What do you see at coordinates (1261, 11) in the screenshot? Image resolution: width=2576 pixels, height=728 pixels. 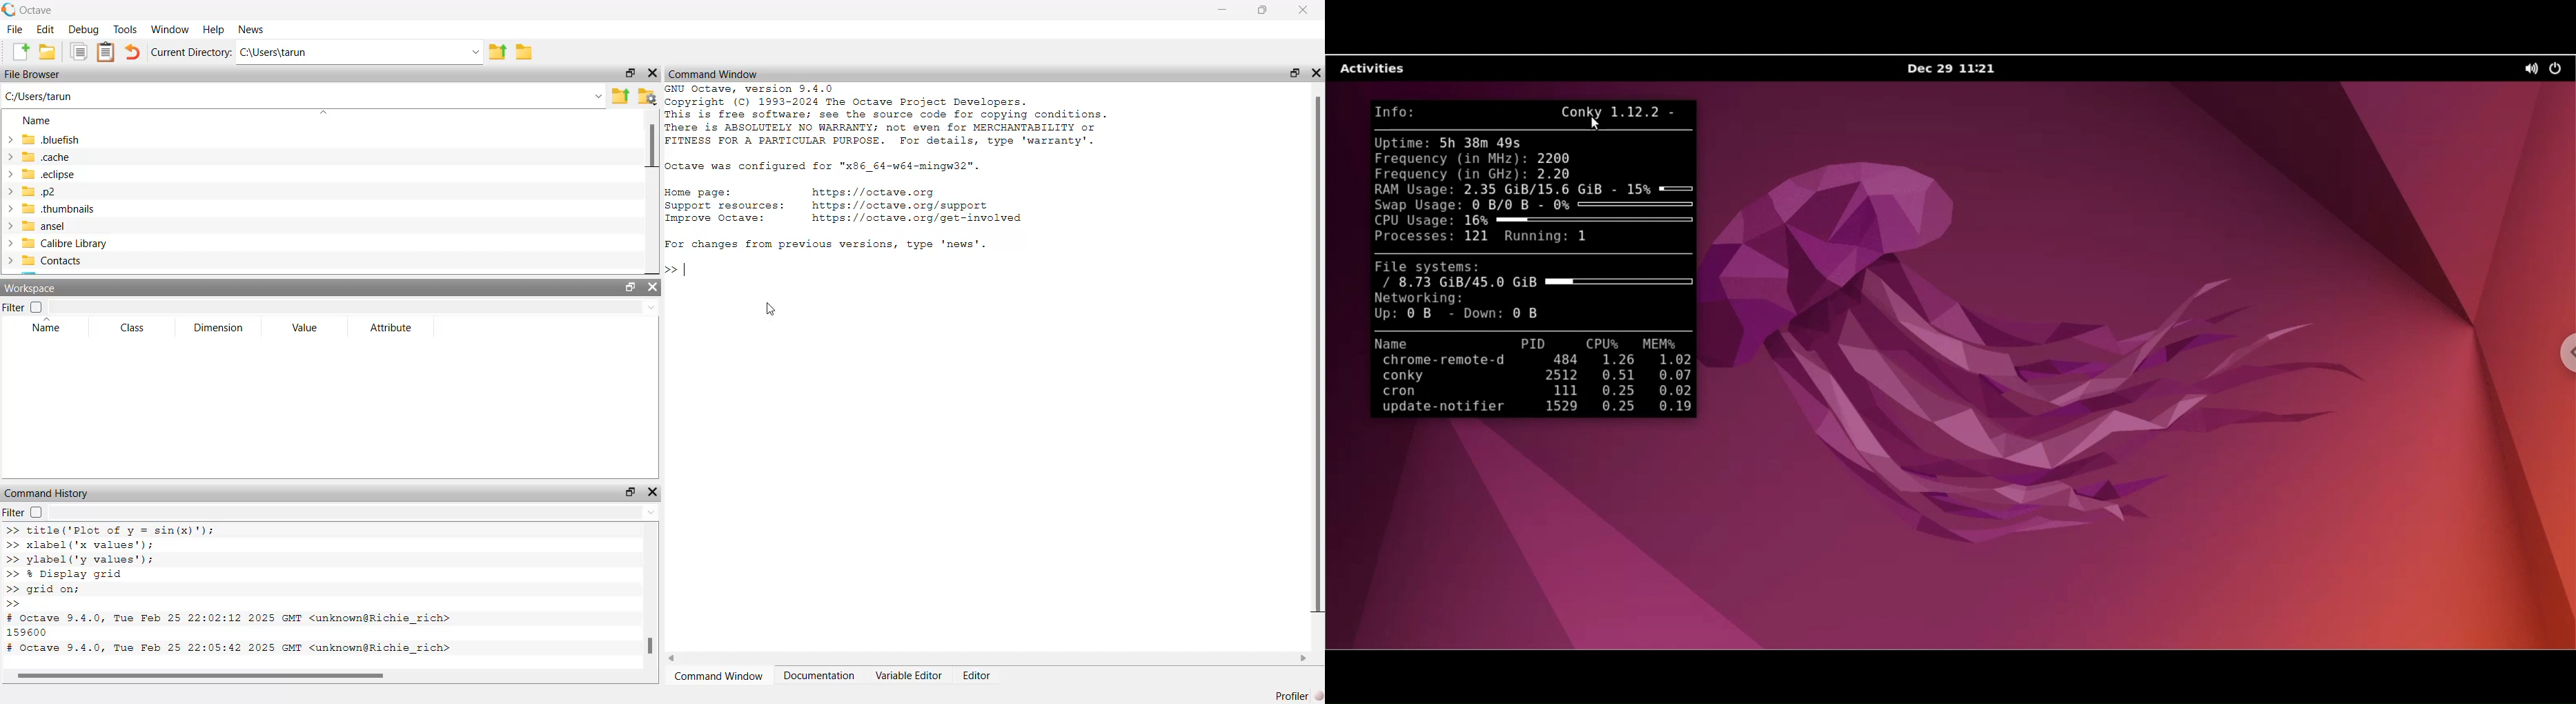 I see `resize` at bounding box center [1261, 11].